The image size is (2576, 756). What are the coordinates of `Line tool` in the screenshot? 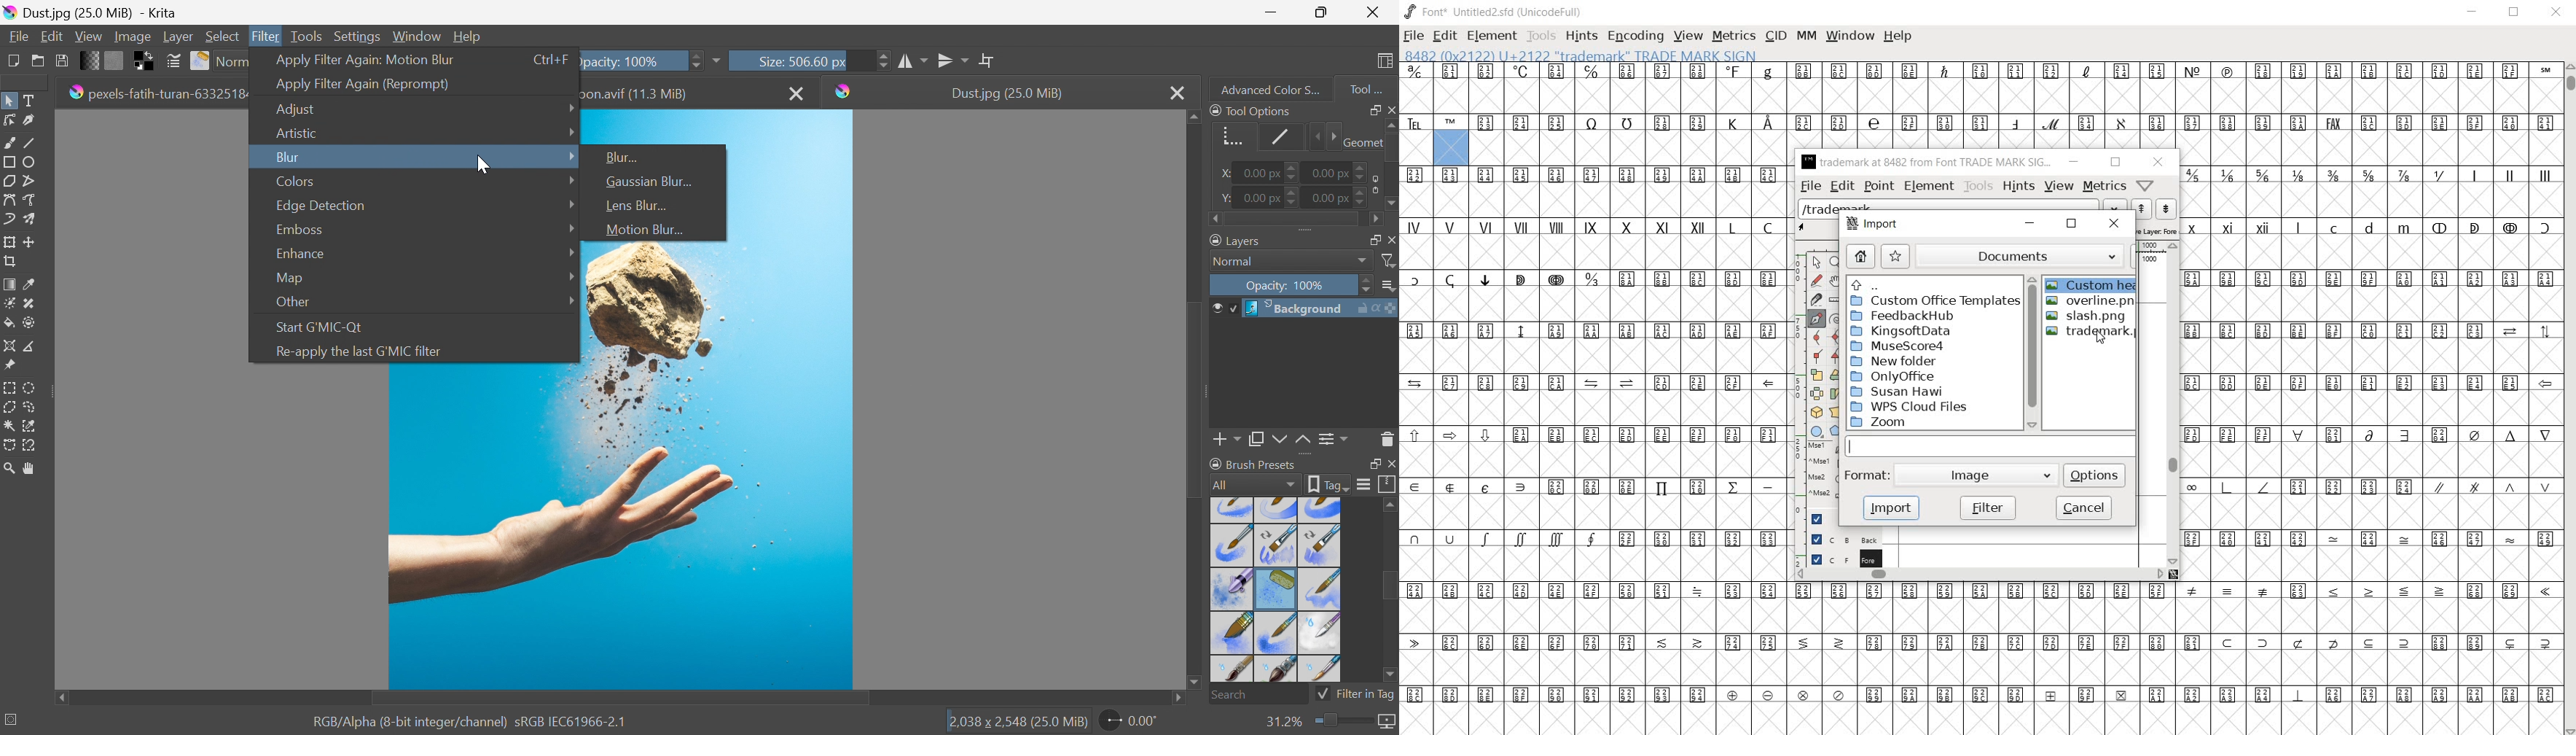 It's located at (35, 143).